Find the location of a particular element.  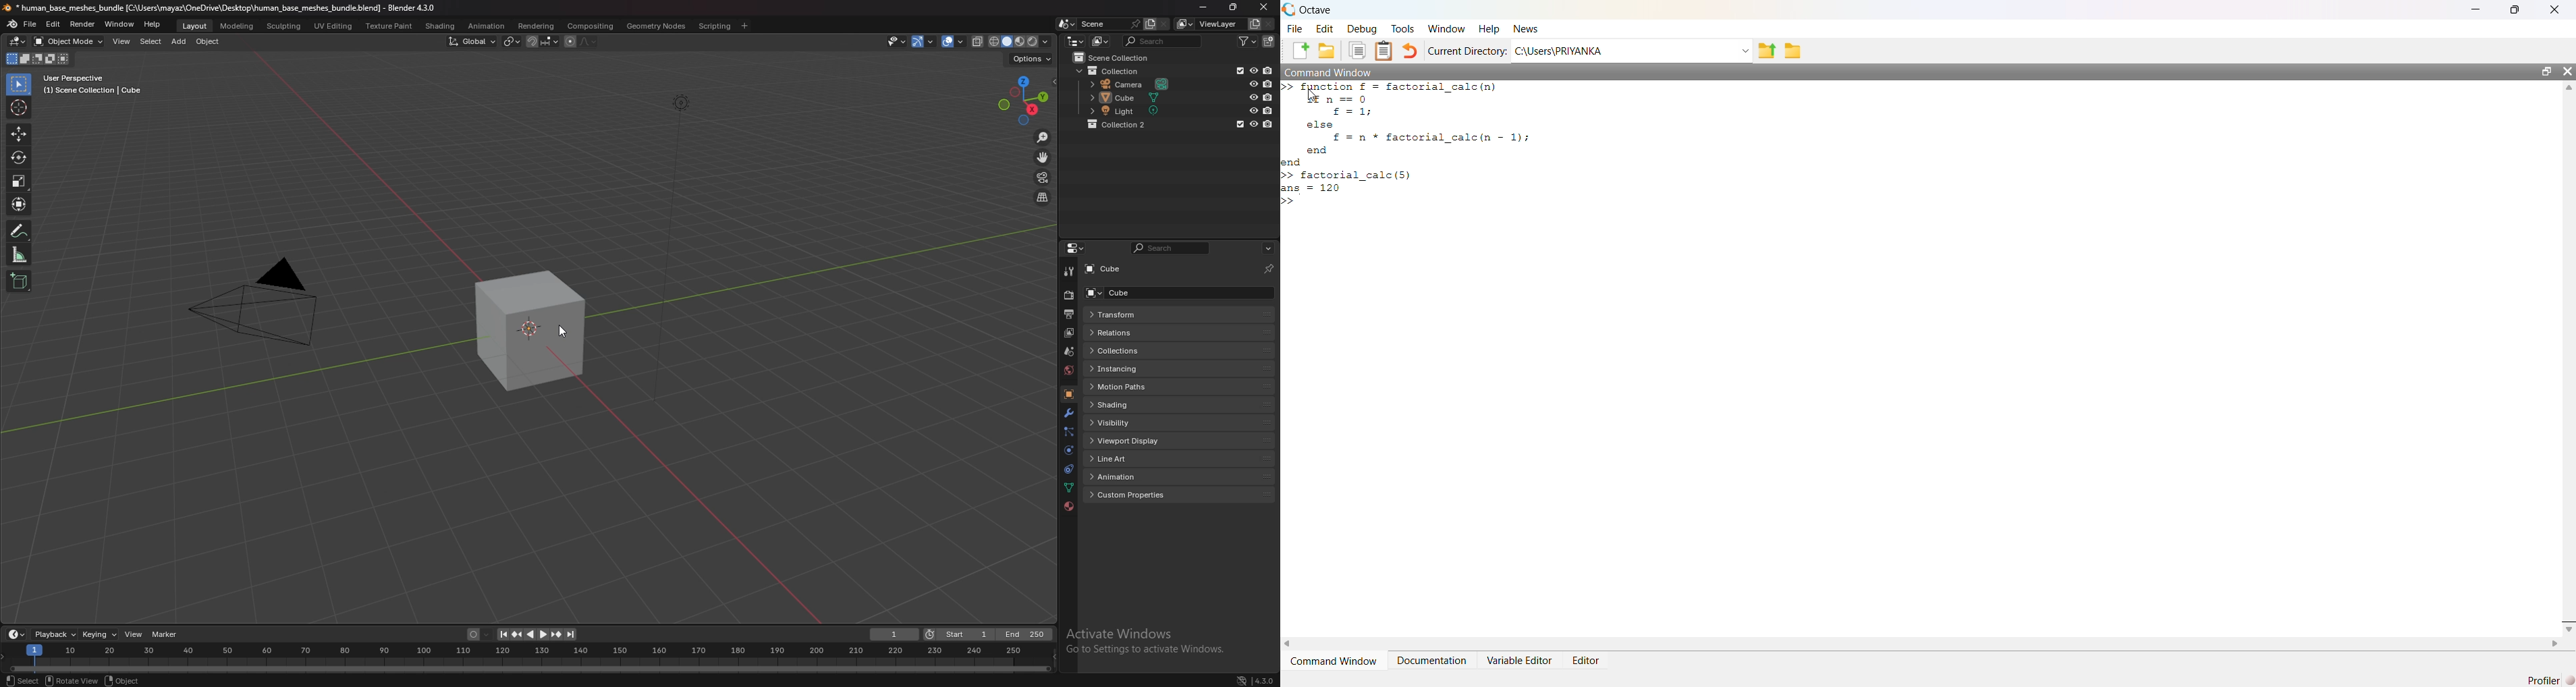

title is located at coordinates (221, 8).